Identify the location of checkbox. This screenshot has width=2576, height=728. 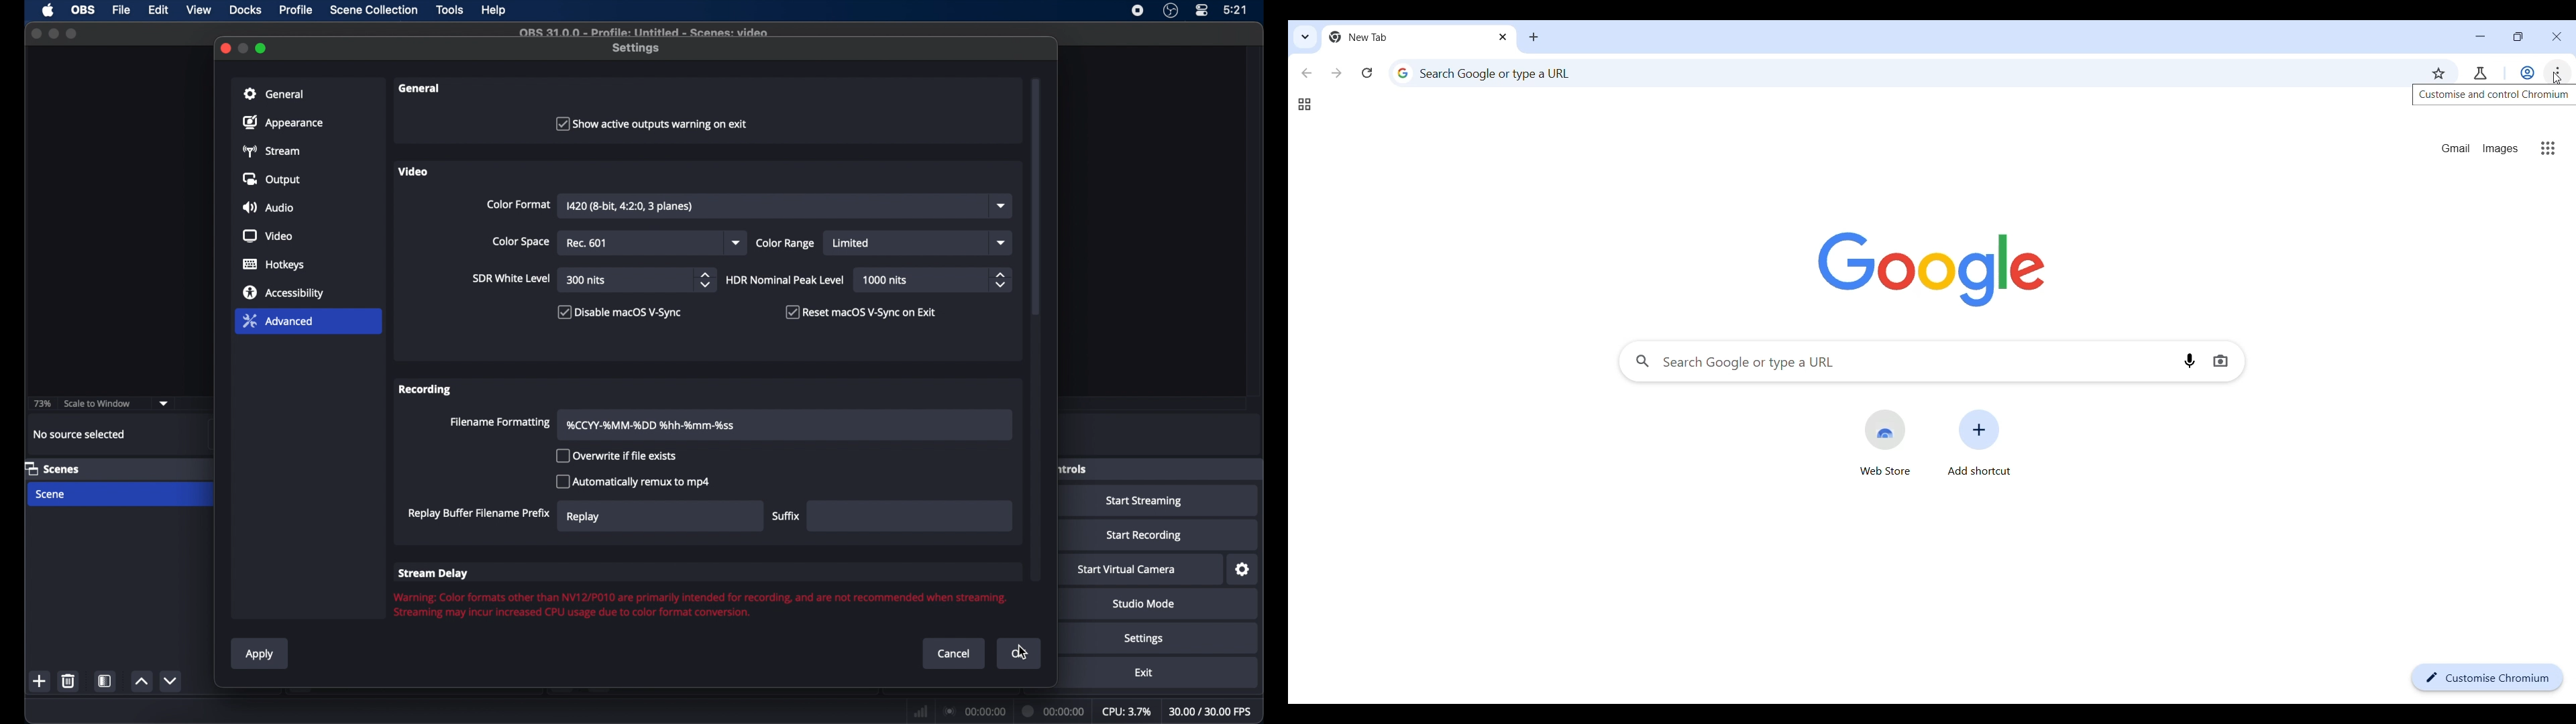
(651, 124).